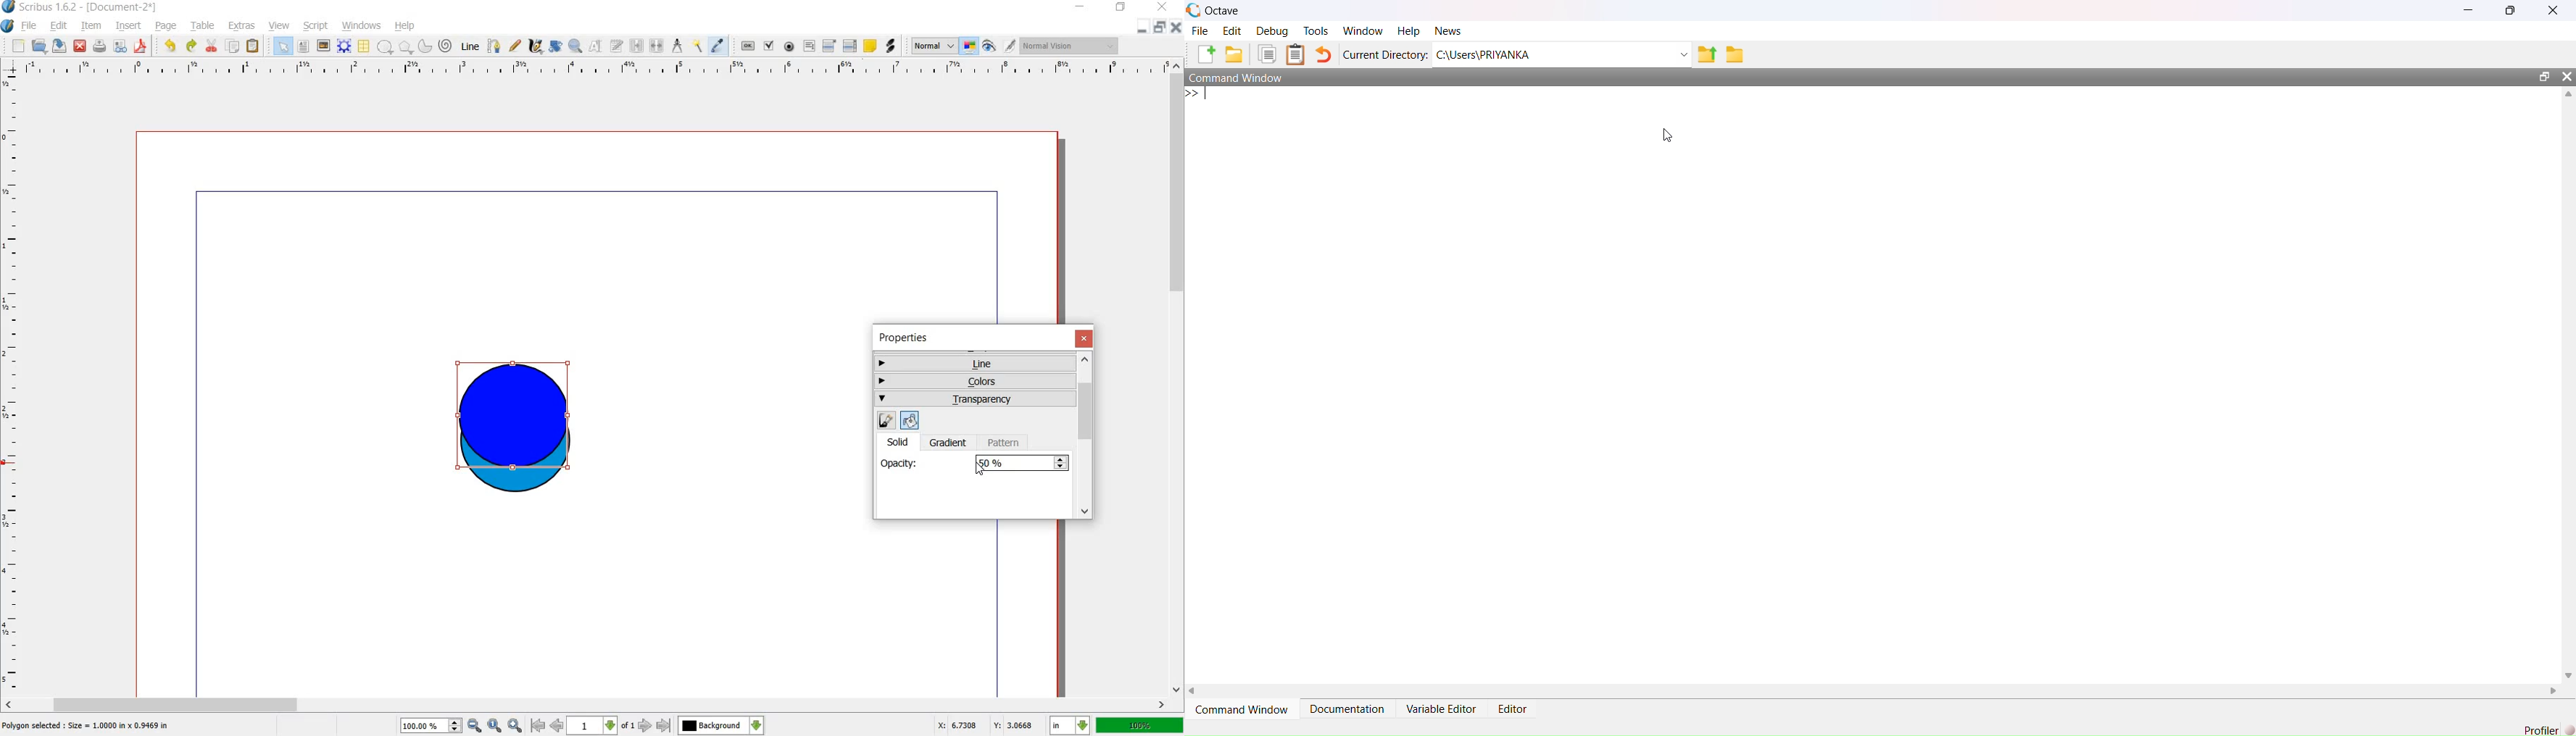 This screenshot has height=756, width=2576. Describe the element at coordinates (30, 26) in the screenshot. I see `file` at that location.